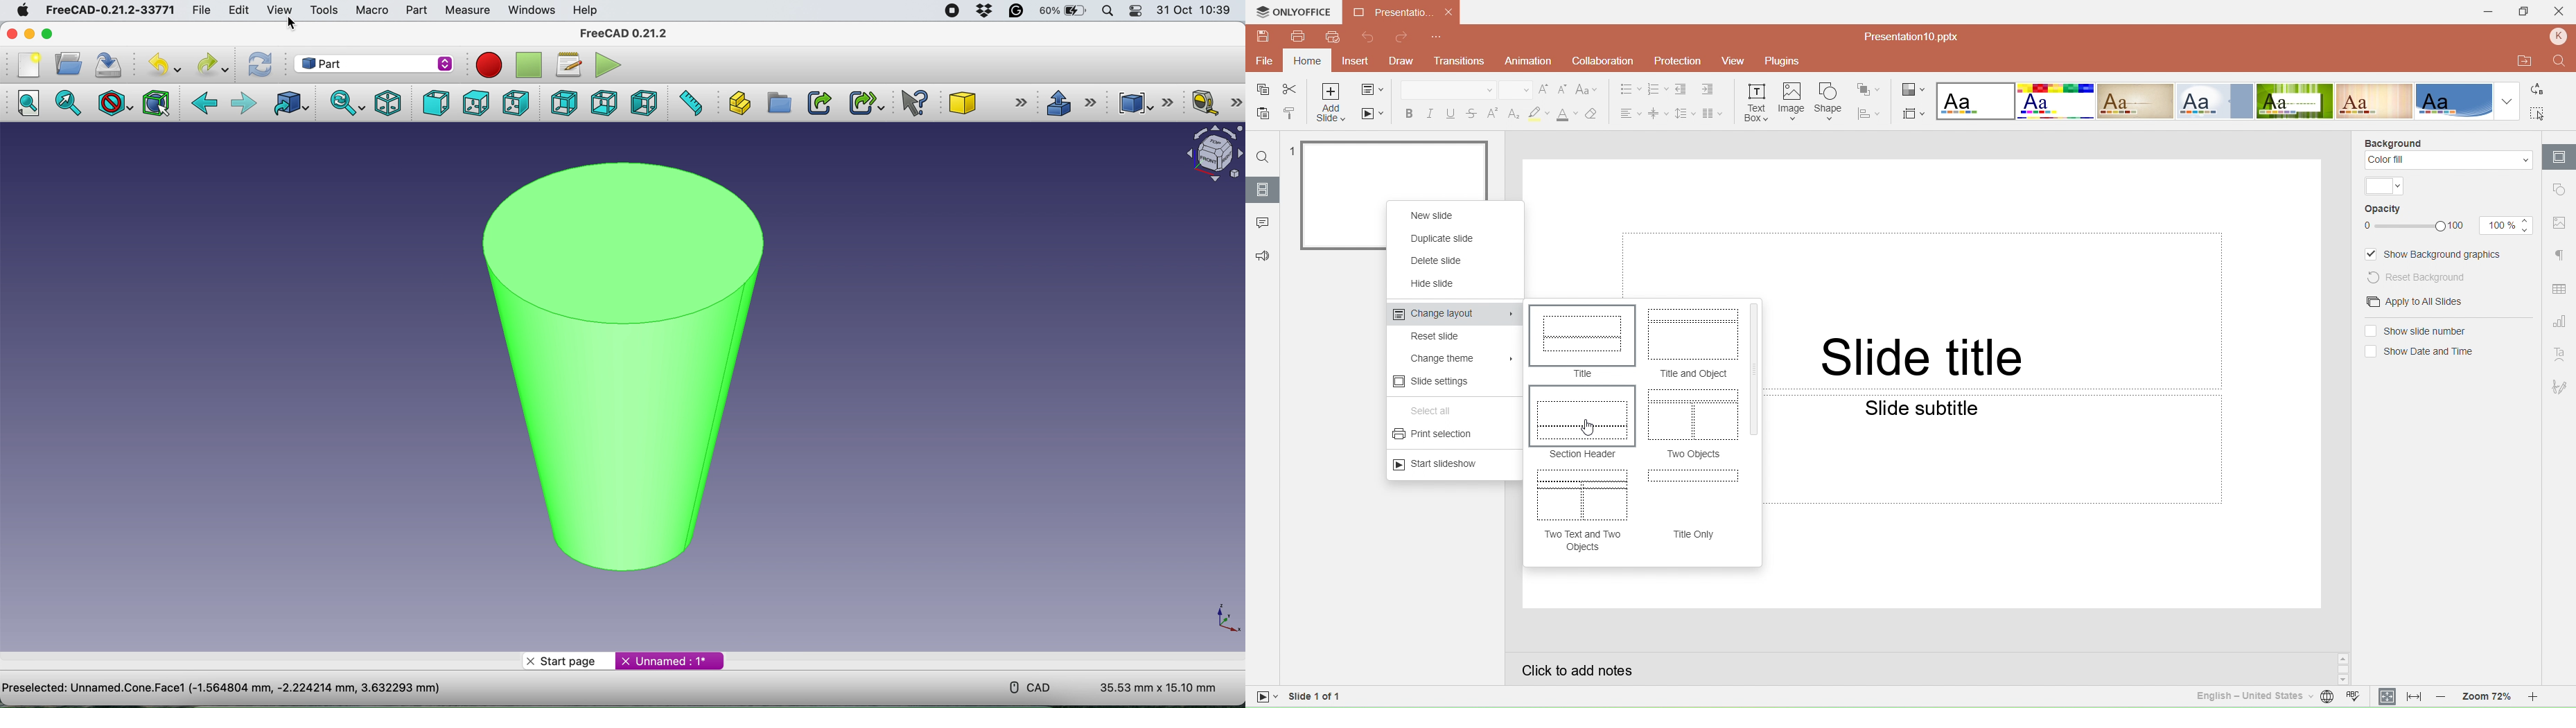  What do you see at coordinates (2448, 161) in the screenshot?
I see `Color fill` at bounding box center [2448, 161].